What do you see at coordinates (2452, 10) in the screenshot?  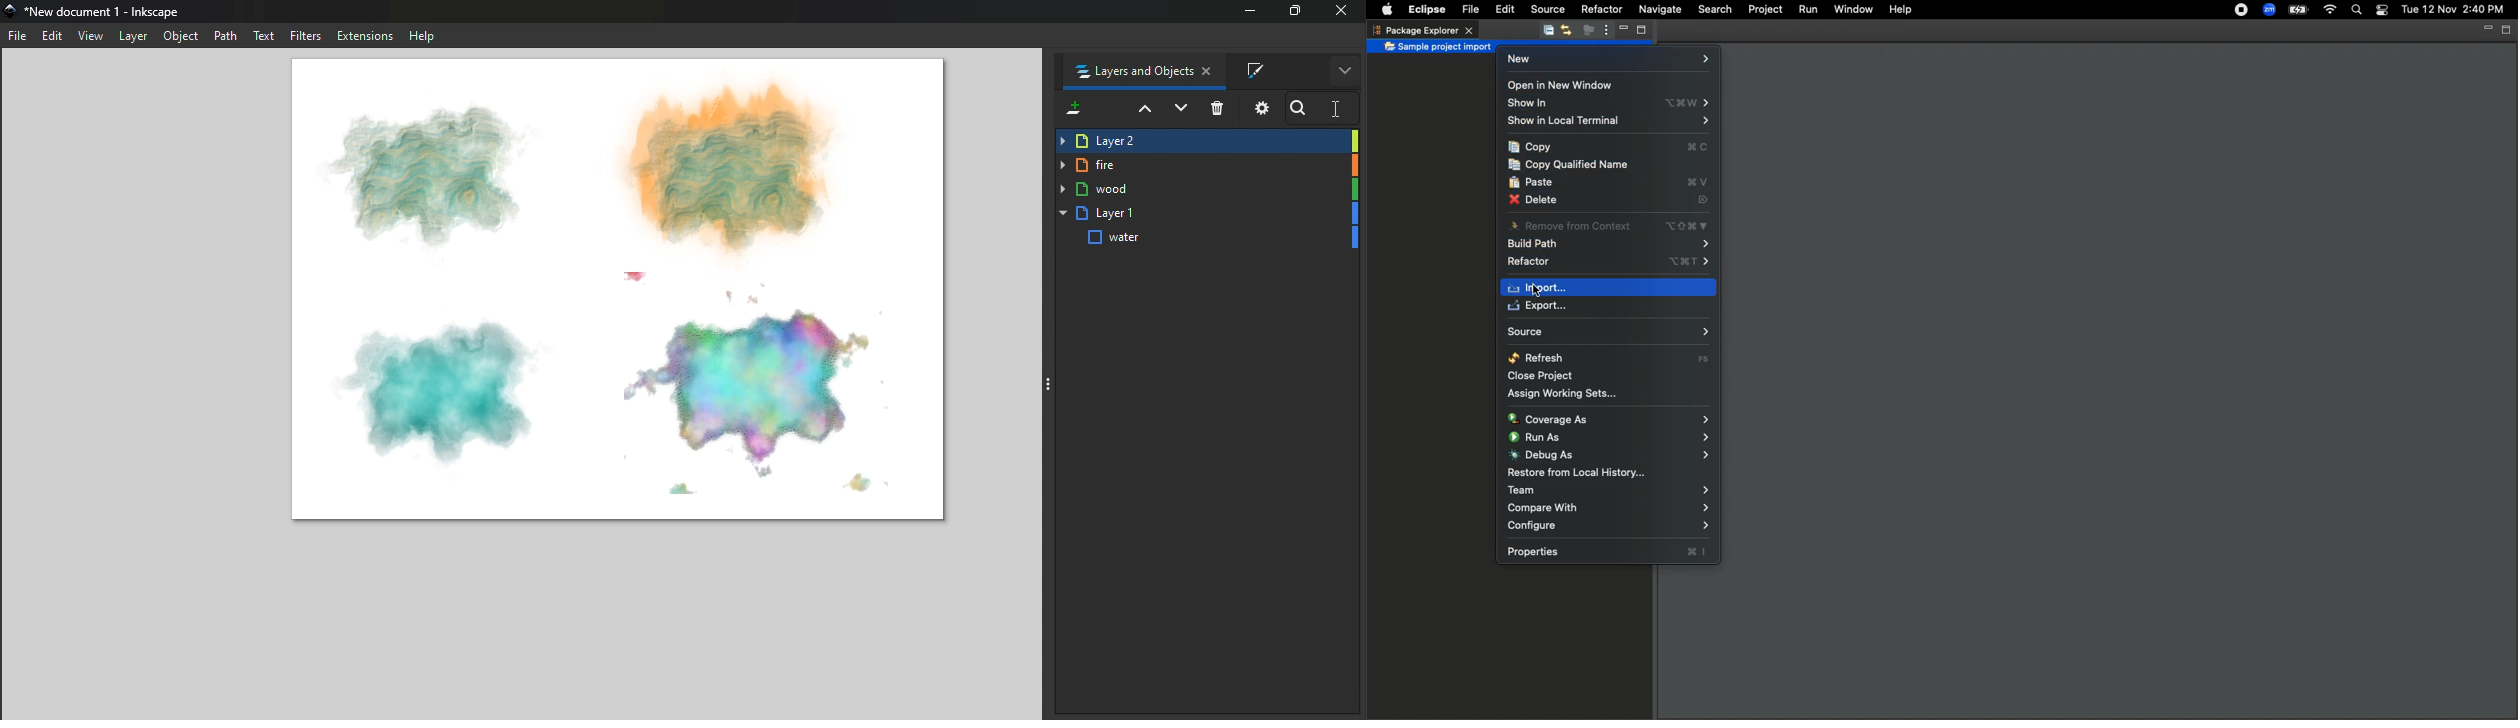 I see `Tue 12 Nov 2:40 PM` at bounding box center [2452, 10].